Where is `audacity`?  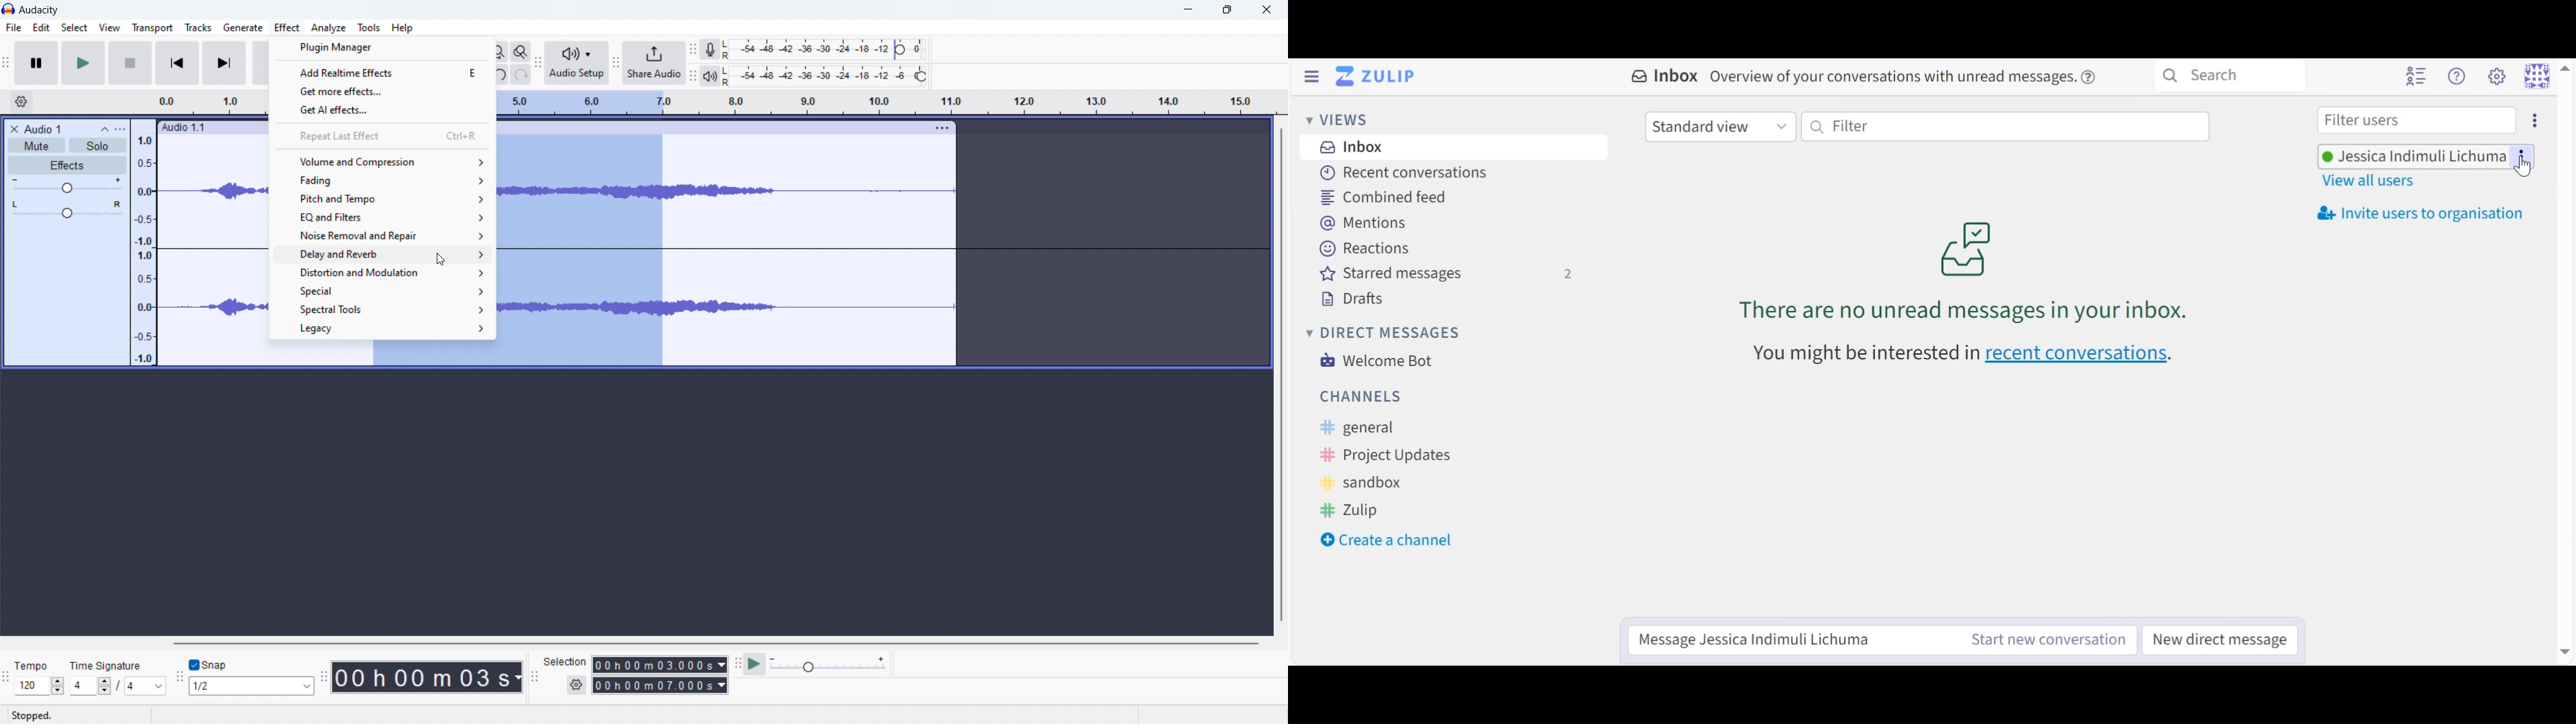 audacity is located at coordinates (40, 11).